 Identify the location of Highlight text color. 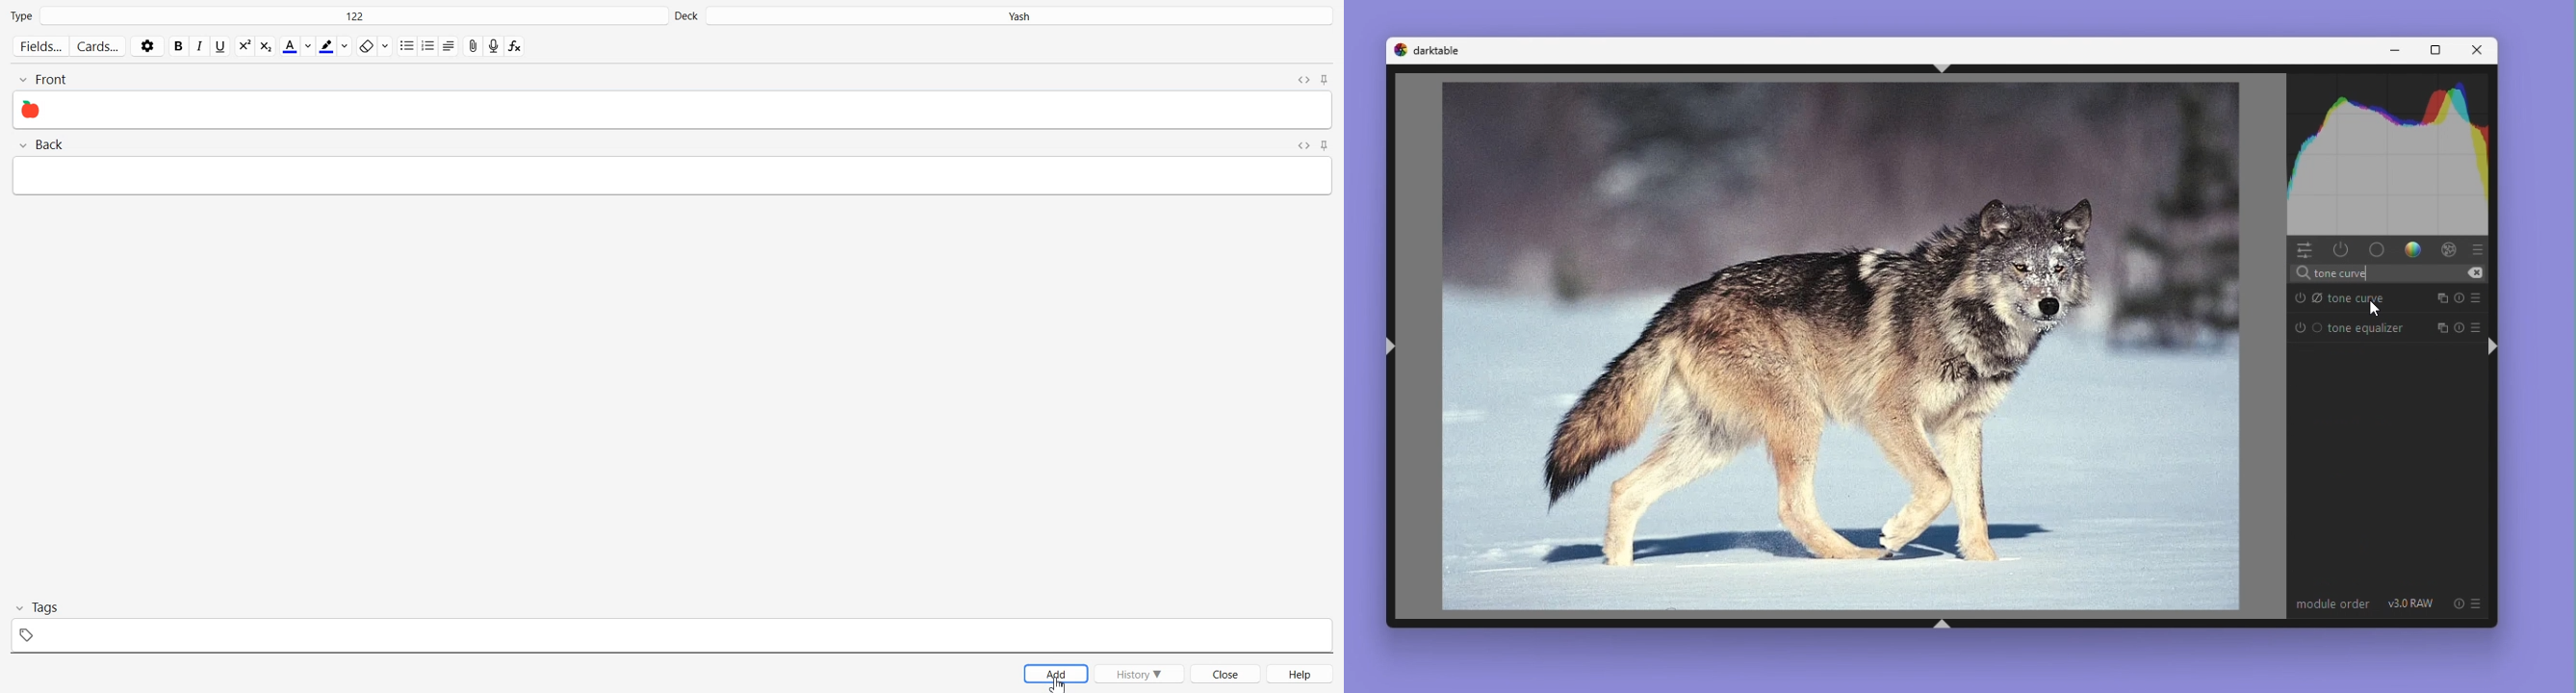
(334, 46).